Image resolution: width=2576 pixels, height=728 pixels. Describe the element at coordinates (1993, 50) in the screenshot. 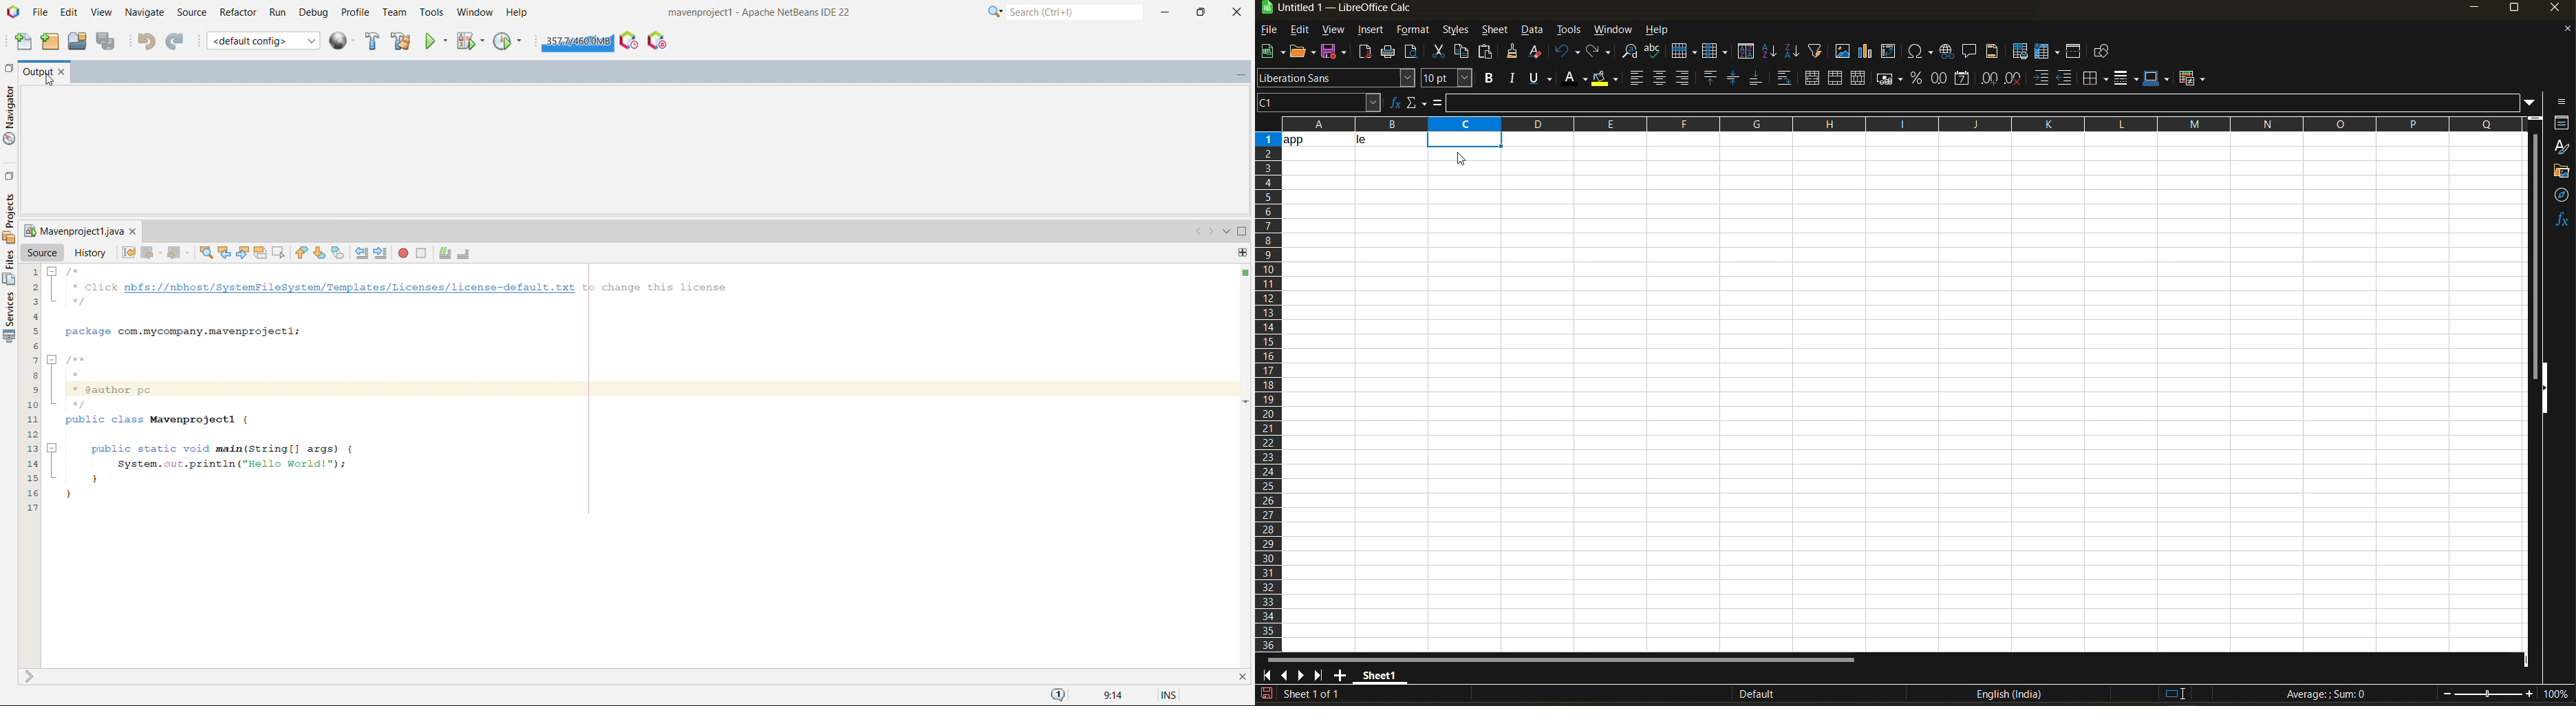

I see `headers and footers` at that location.